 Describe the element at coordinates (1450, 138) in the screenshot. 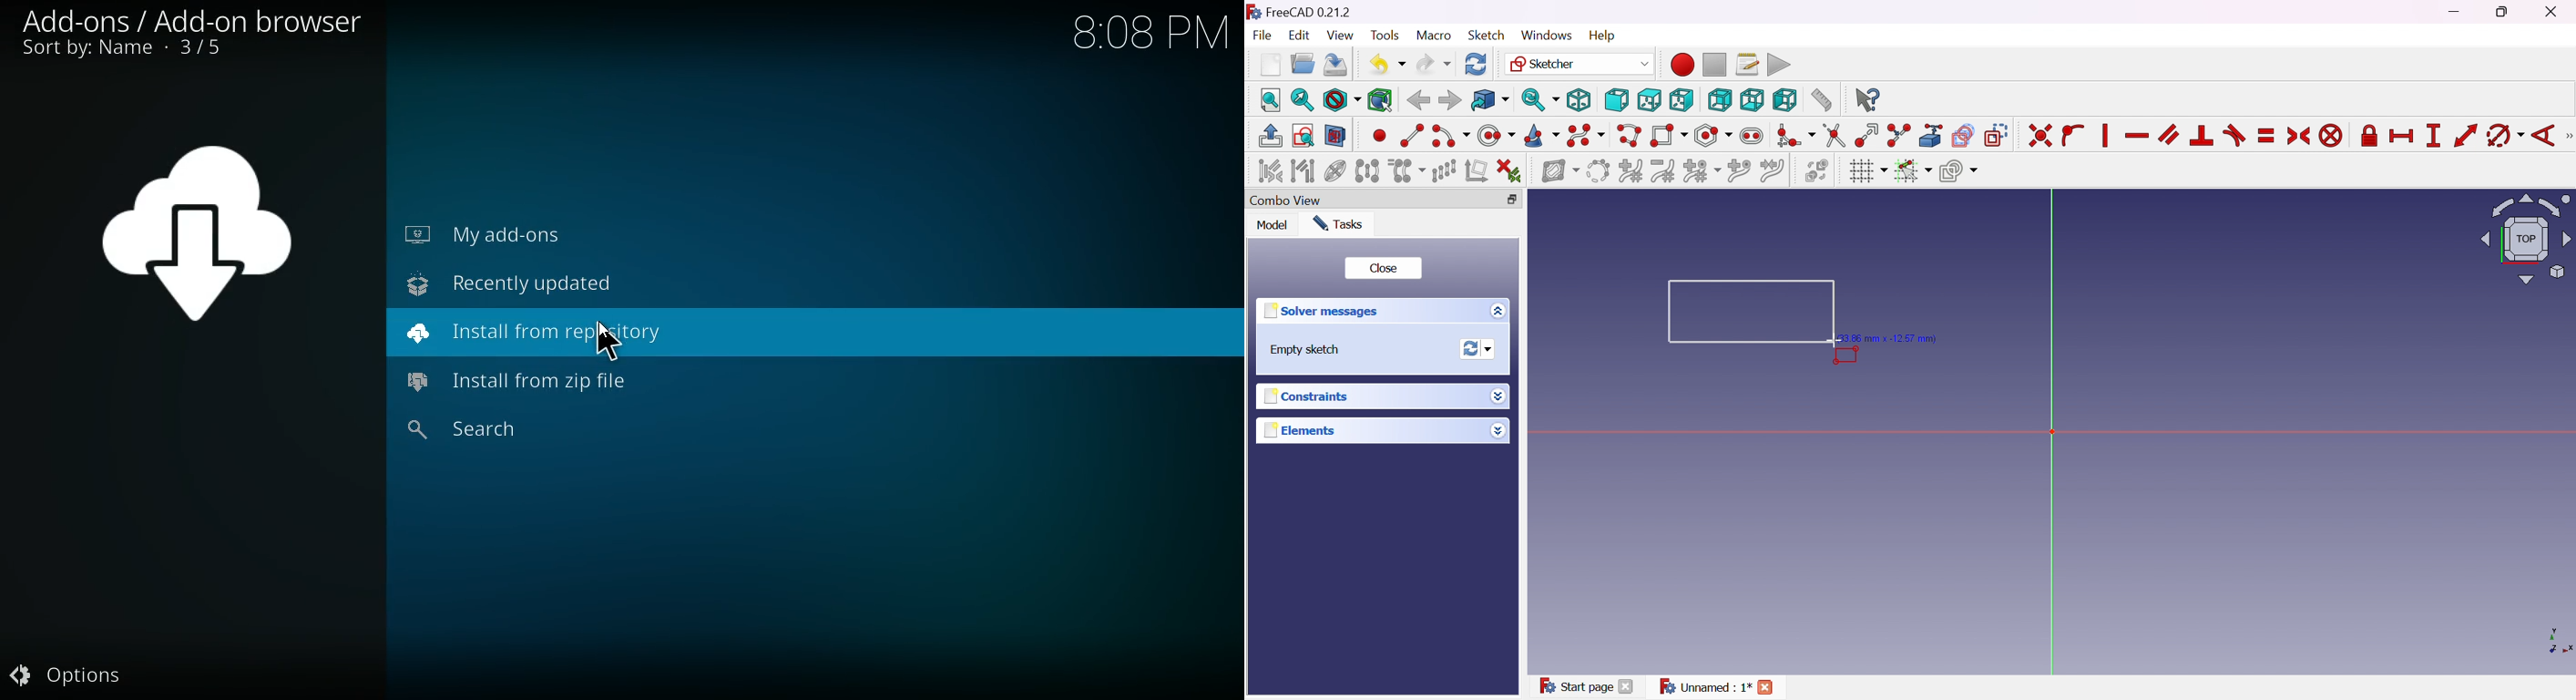

I see `Create arc` at that location.